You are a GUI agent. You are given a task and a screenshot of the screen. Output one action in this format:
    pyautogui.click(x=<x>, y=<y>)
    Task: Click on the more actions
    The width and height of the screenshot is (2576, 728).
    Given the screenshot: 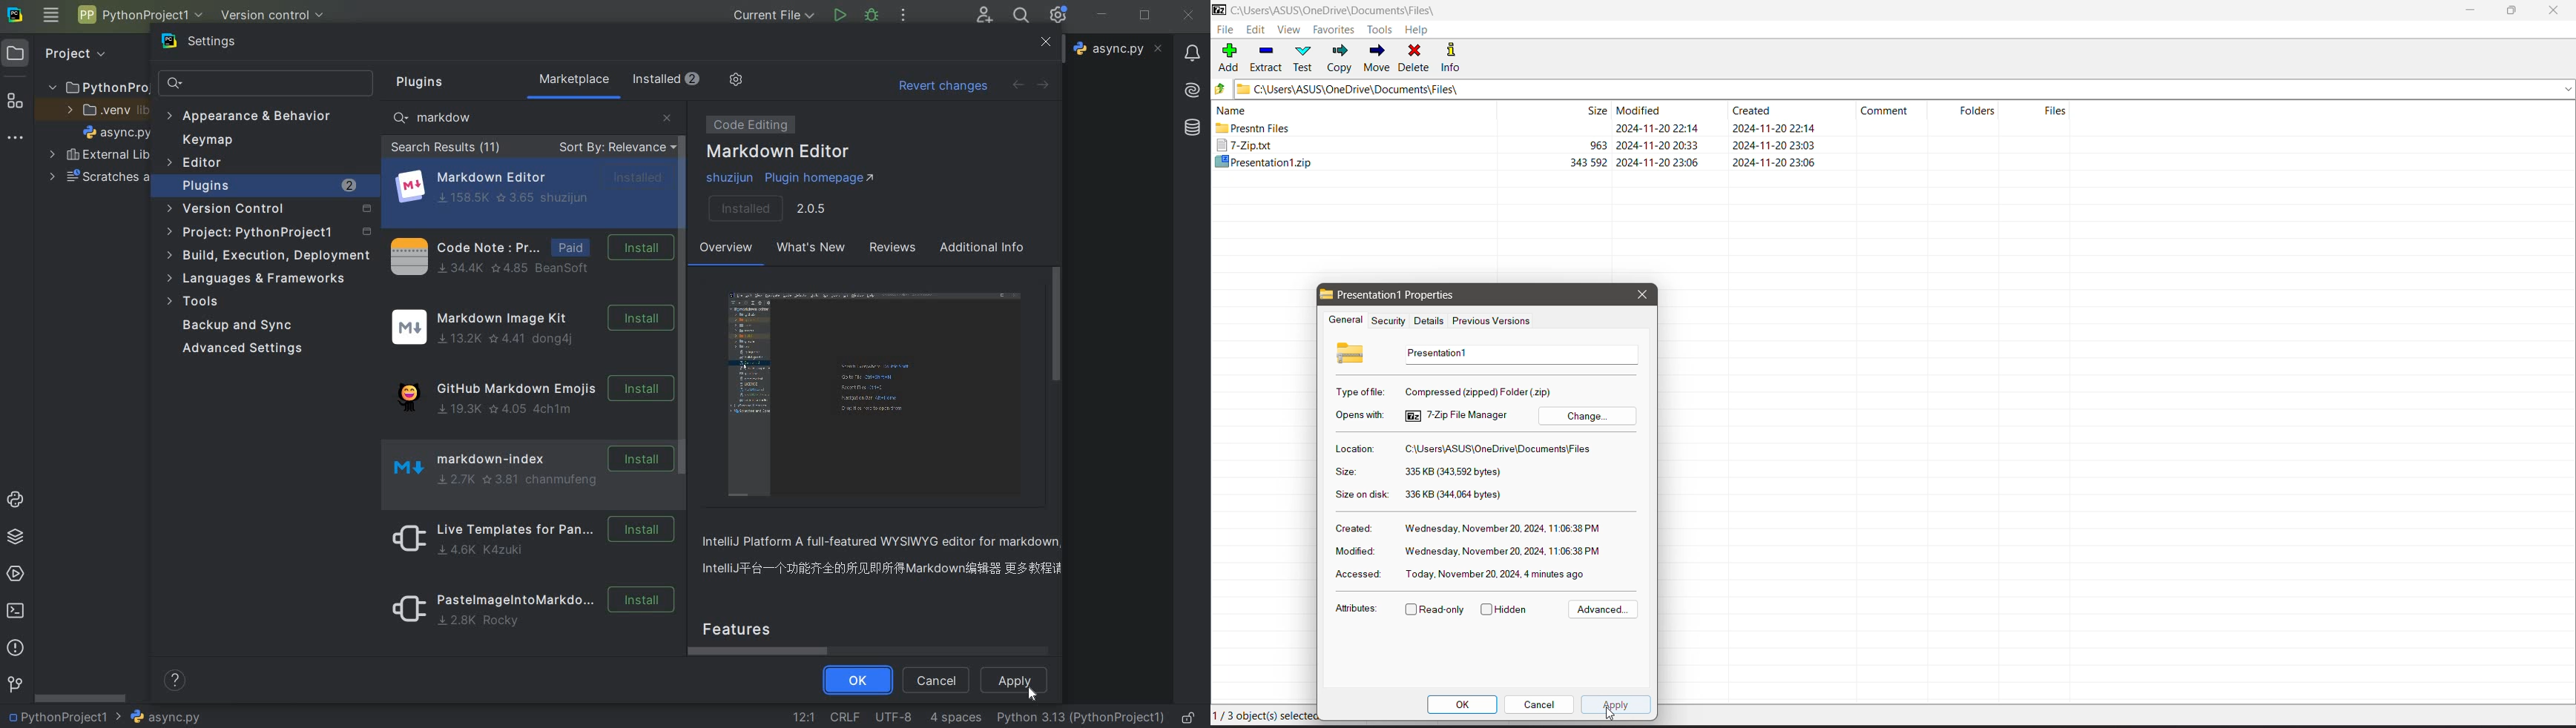 What is the action you would take?
    pyautogui.click(x=902, y=16)
    